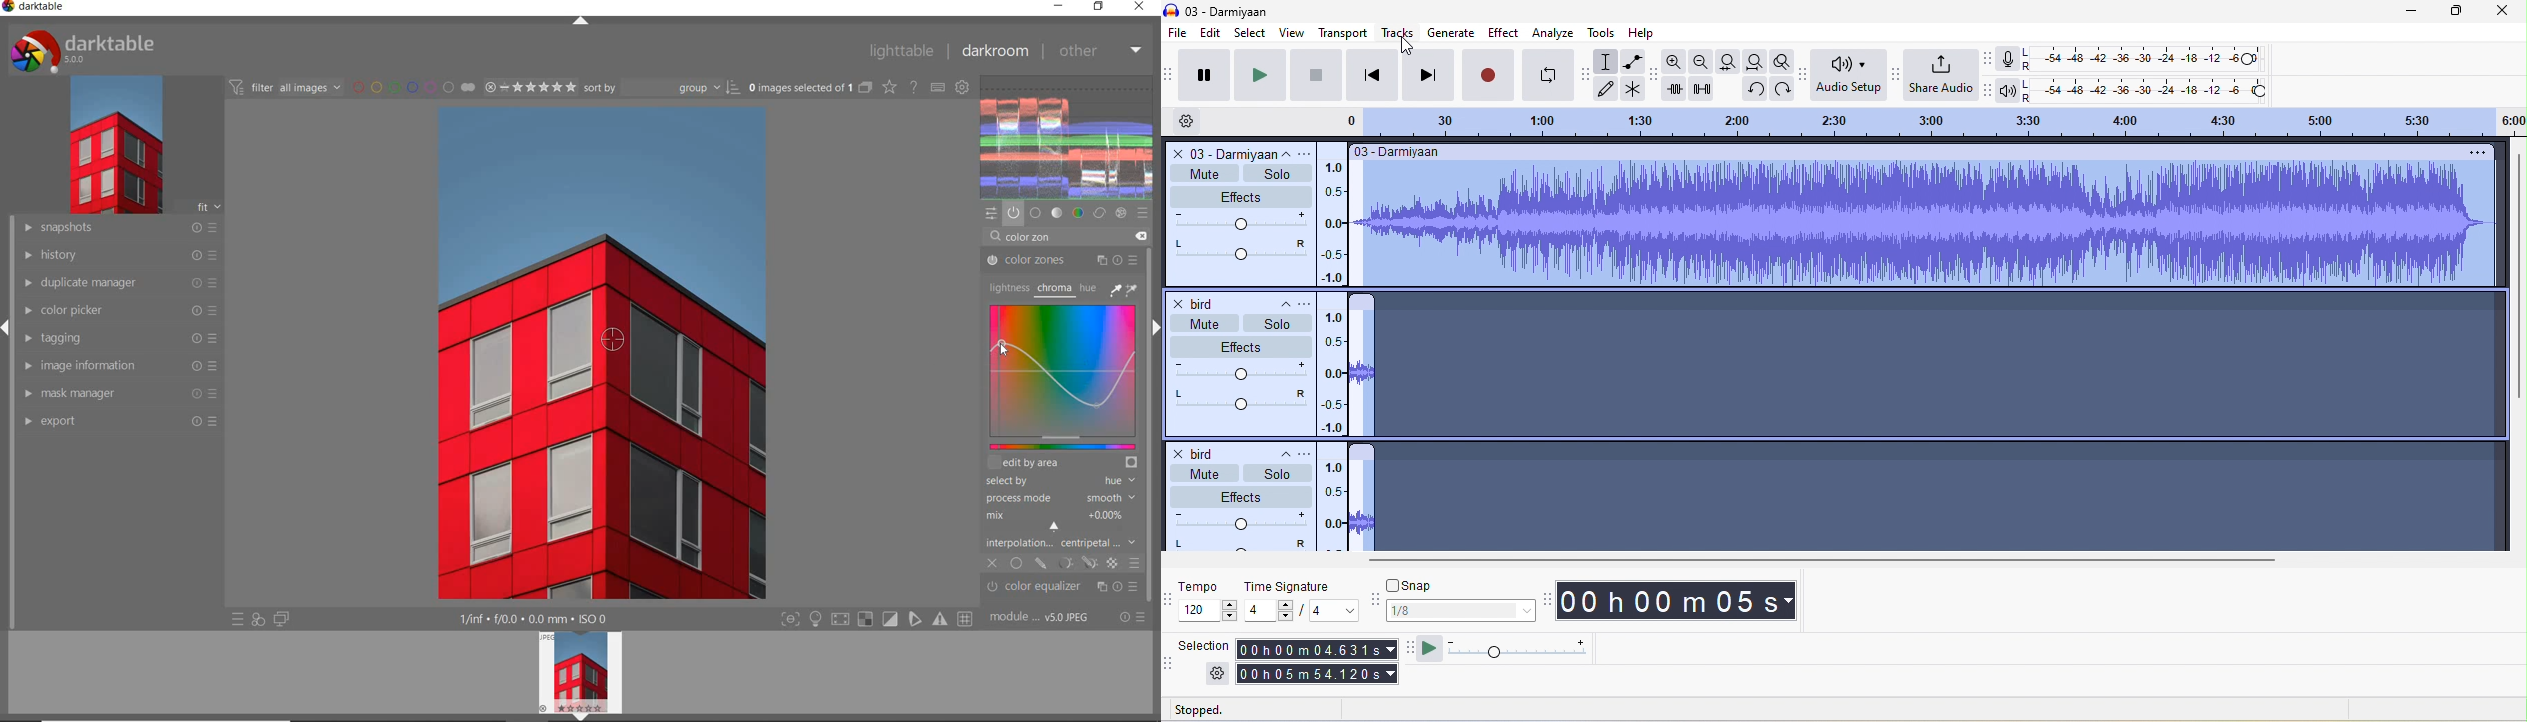 The image size is (2548, 728). Describe the element at coordinates (1656, 72) in the screenshot. I see `audacity edit toolbar` at that location.